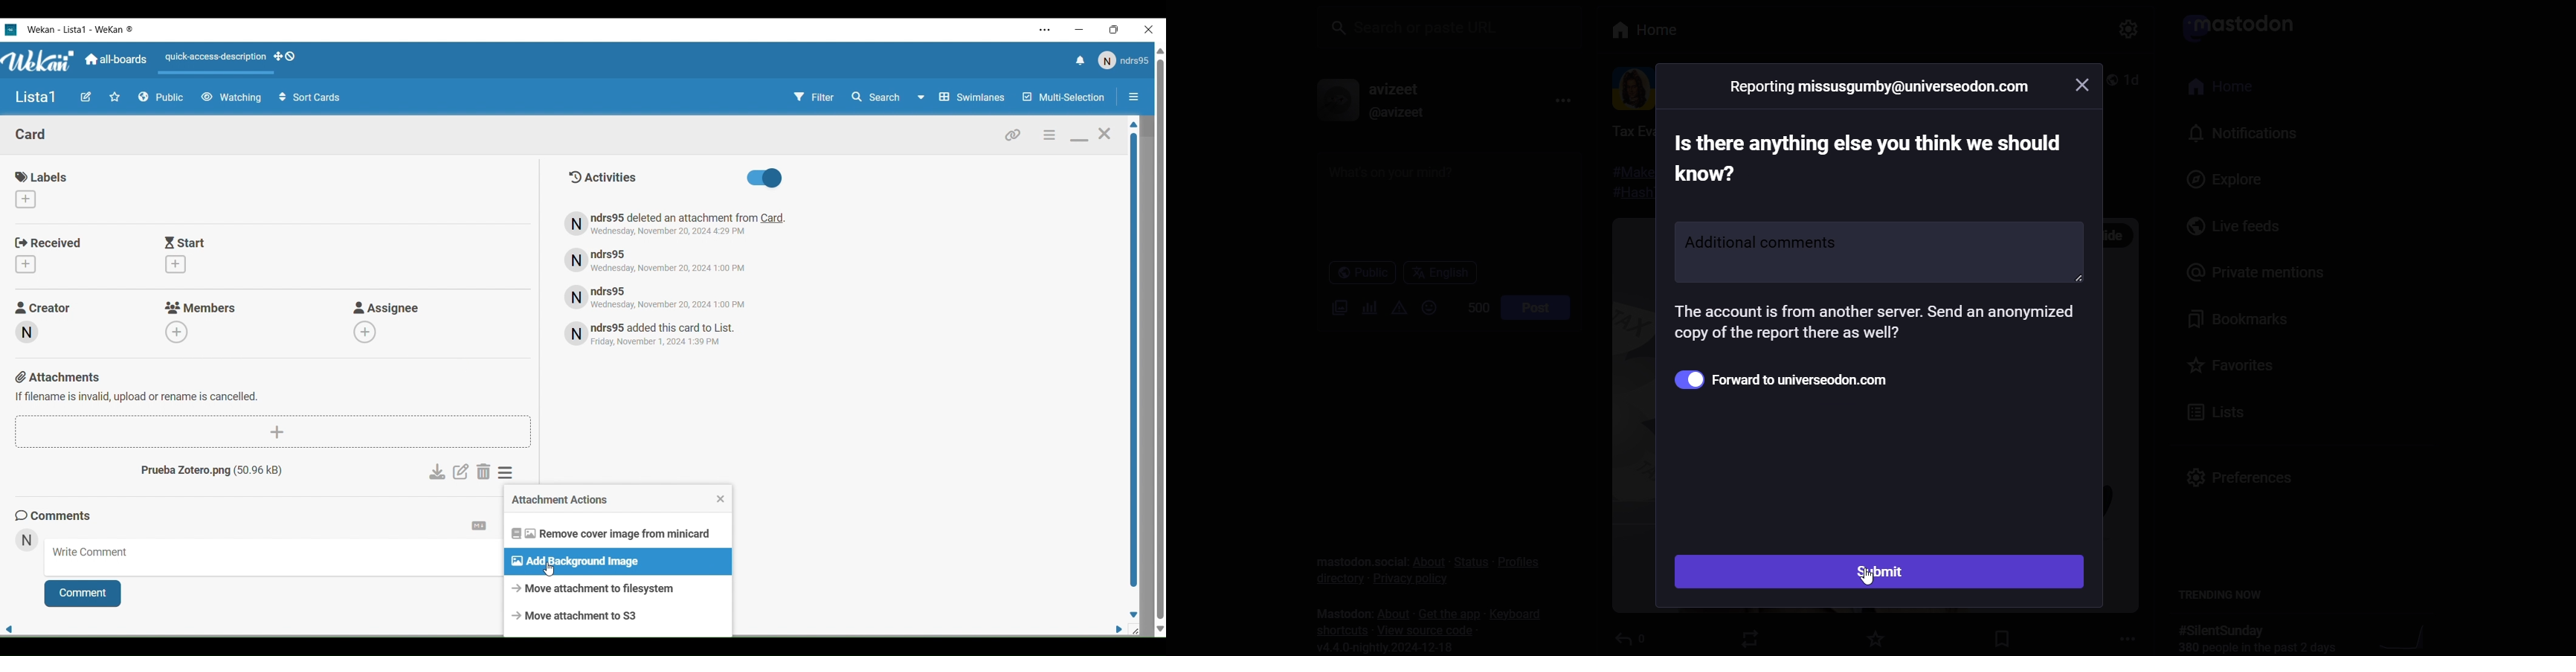 The height and width of the screenshot is (672, 2576). I want to click on Wekan logo, so click(10, 29).